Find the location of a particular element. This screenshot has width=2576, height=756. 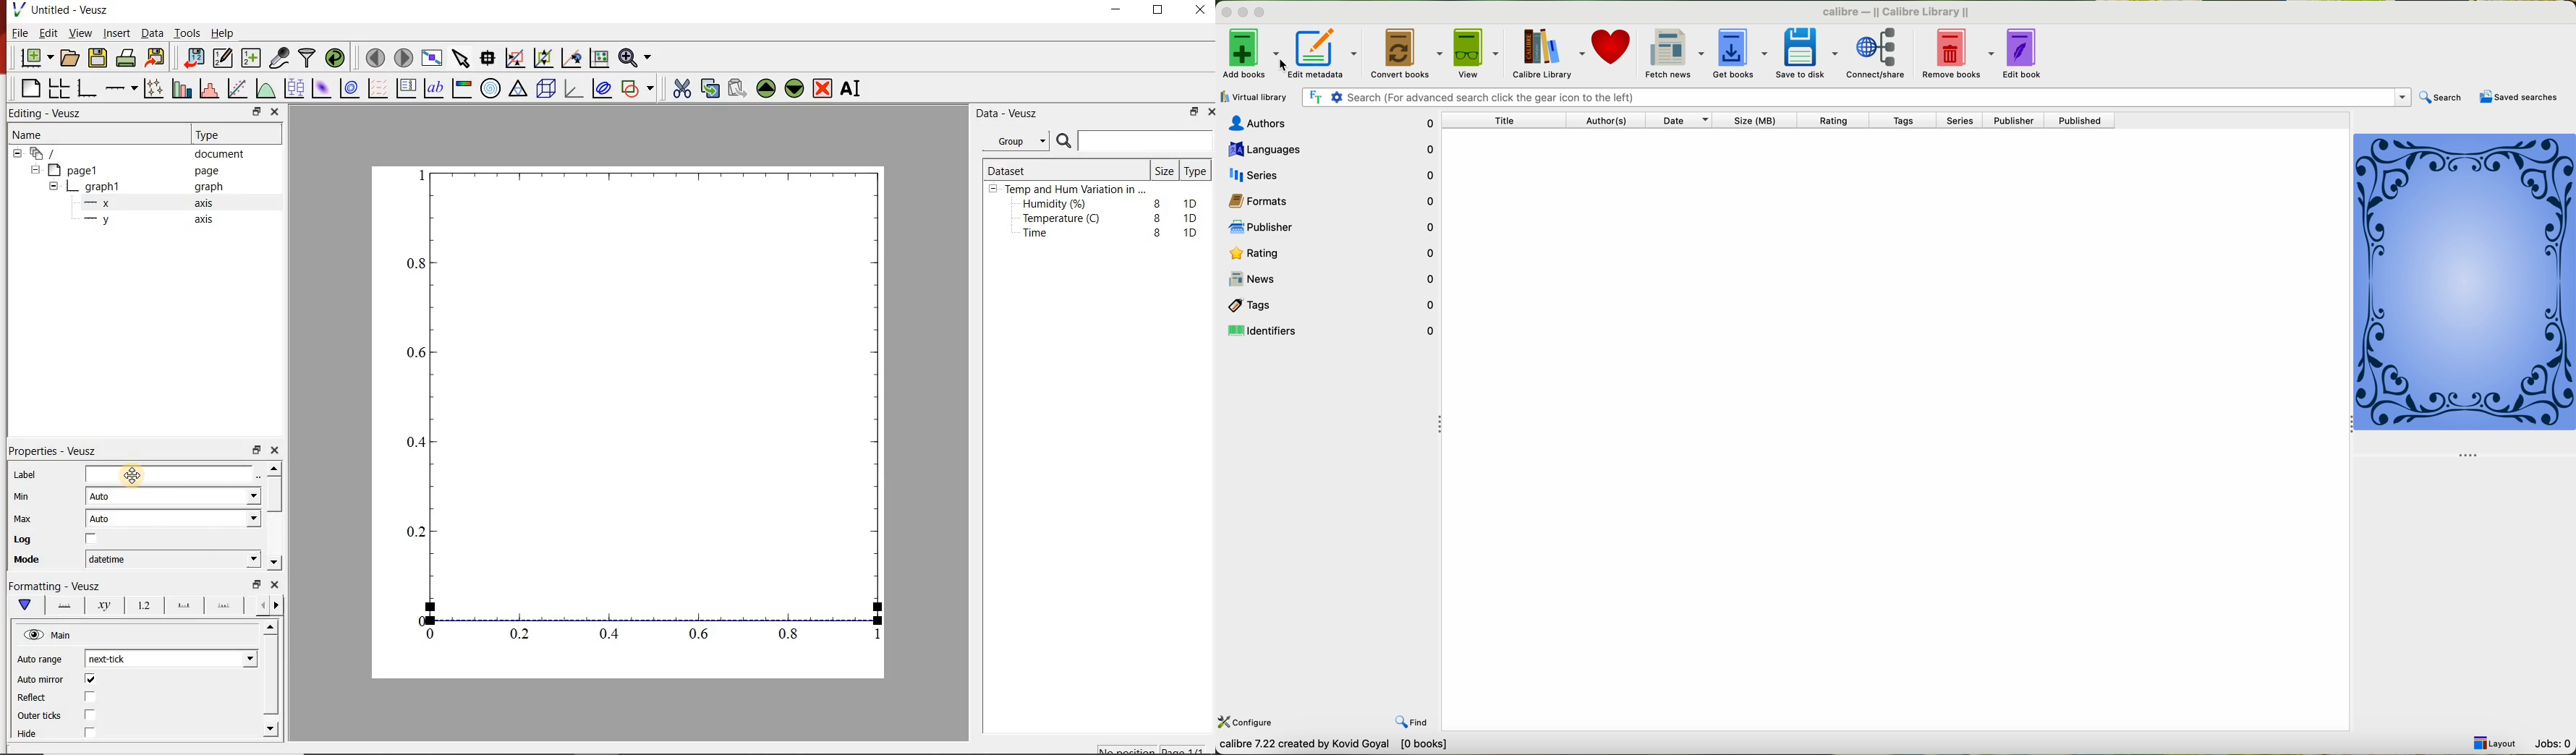

minor ticks is located at coordinates (225, 606).